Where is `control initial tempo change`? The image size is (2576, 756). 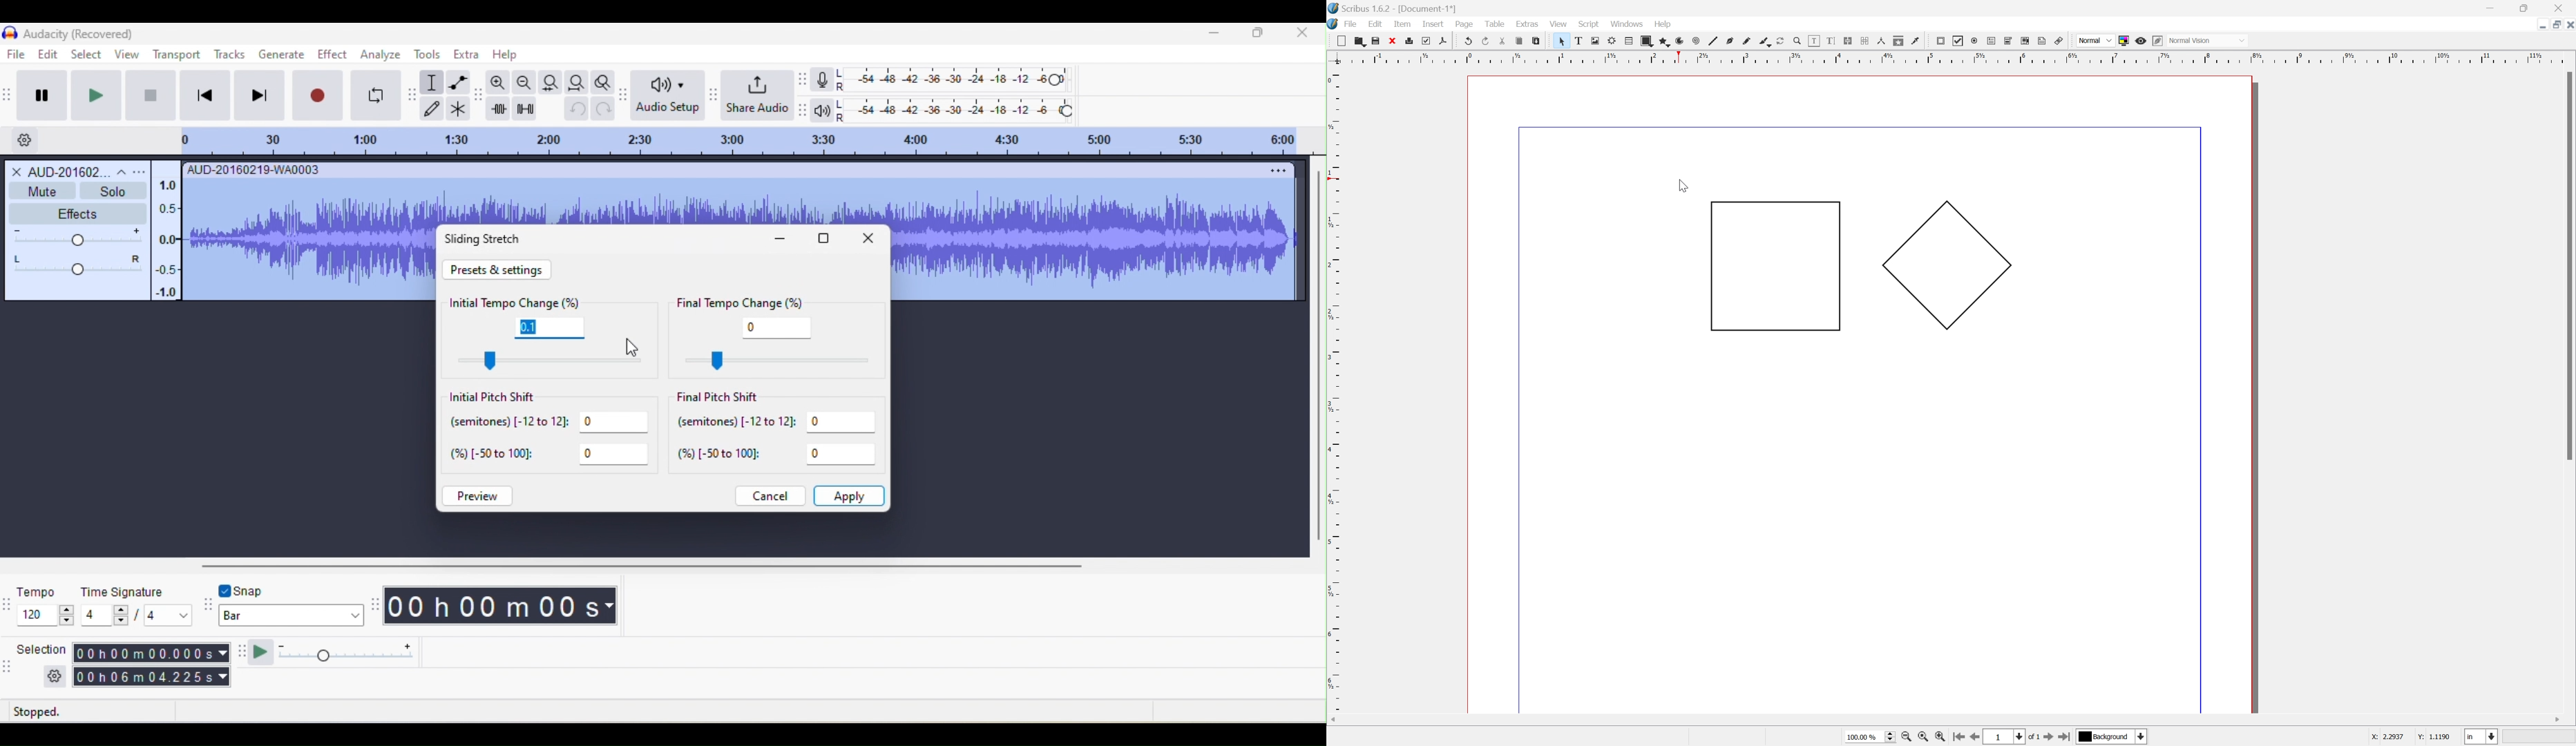
control initial tempo change is located at coordinates (561, 358).